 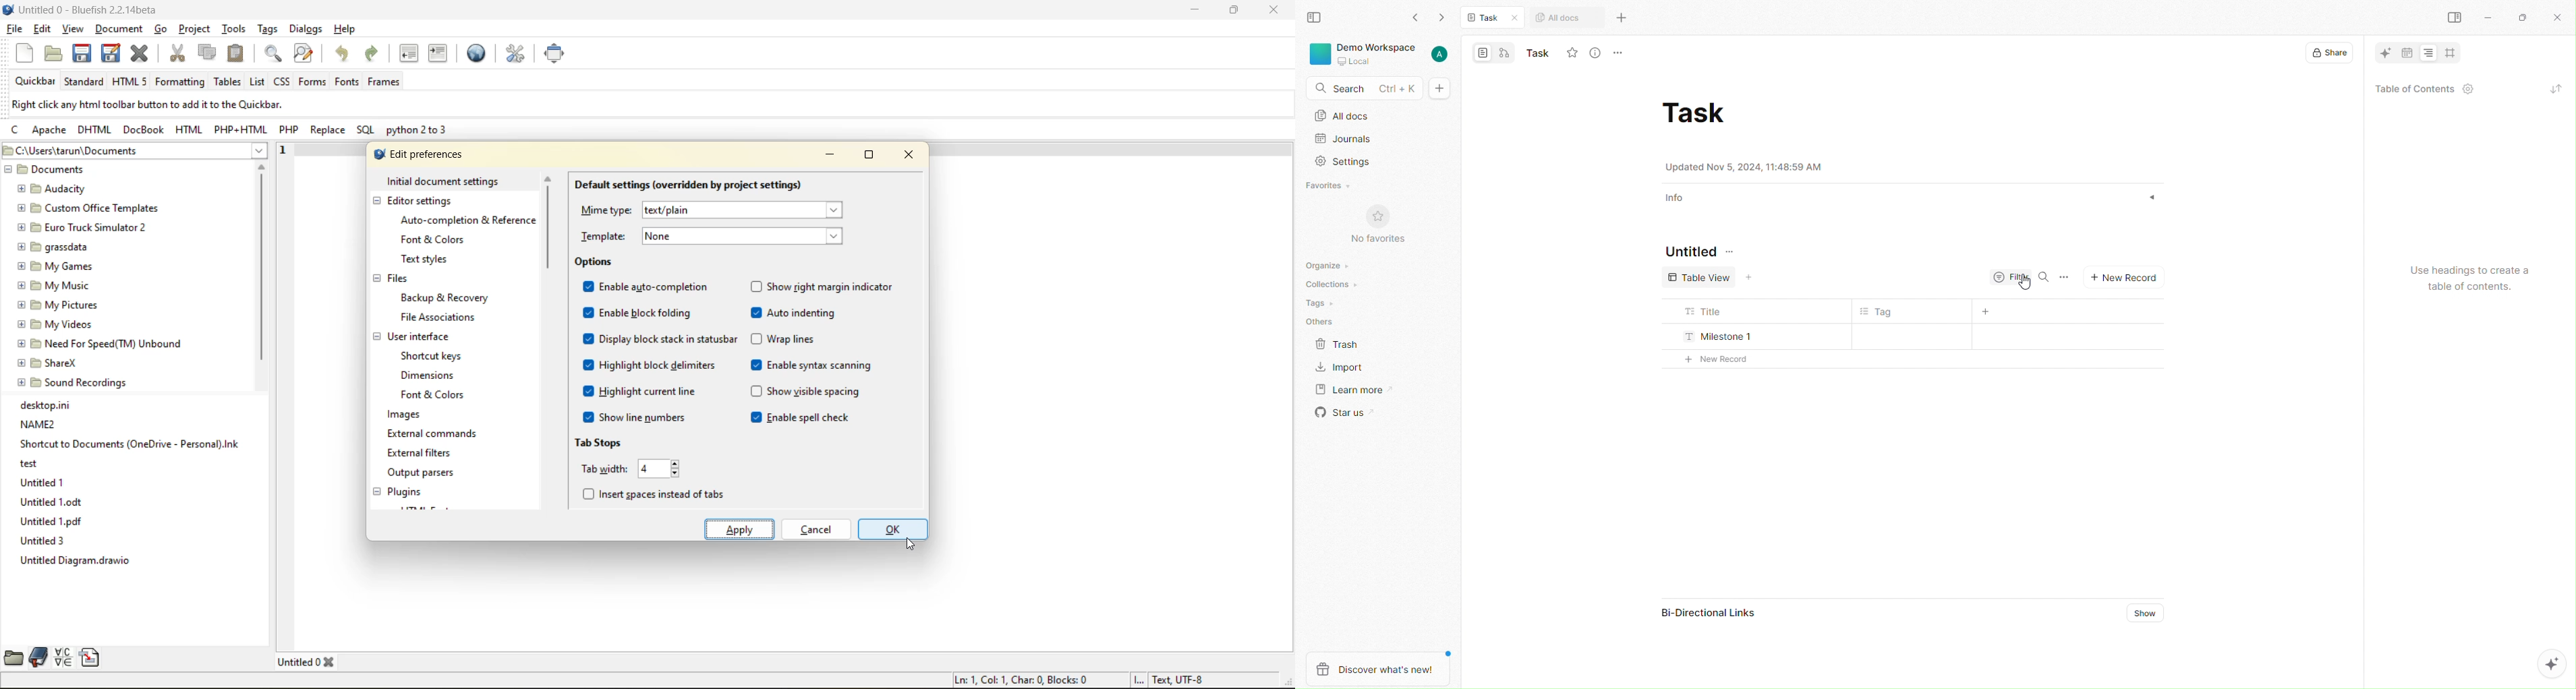 What do you see at coordinates (594, 262) in the screenshot?
I see `options` at bounding box center [594, 262].